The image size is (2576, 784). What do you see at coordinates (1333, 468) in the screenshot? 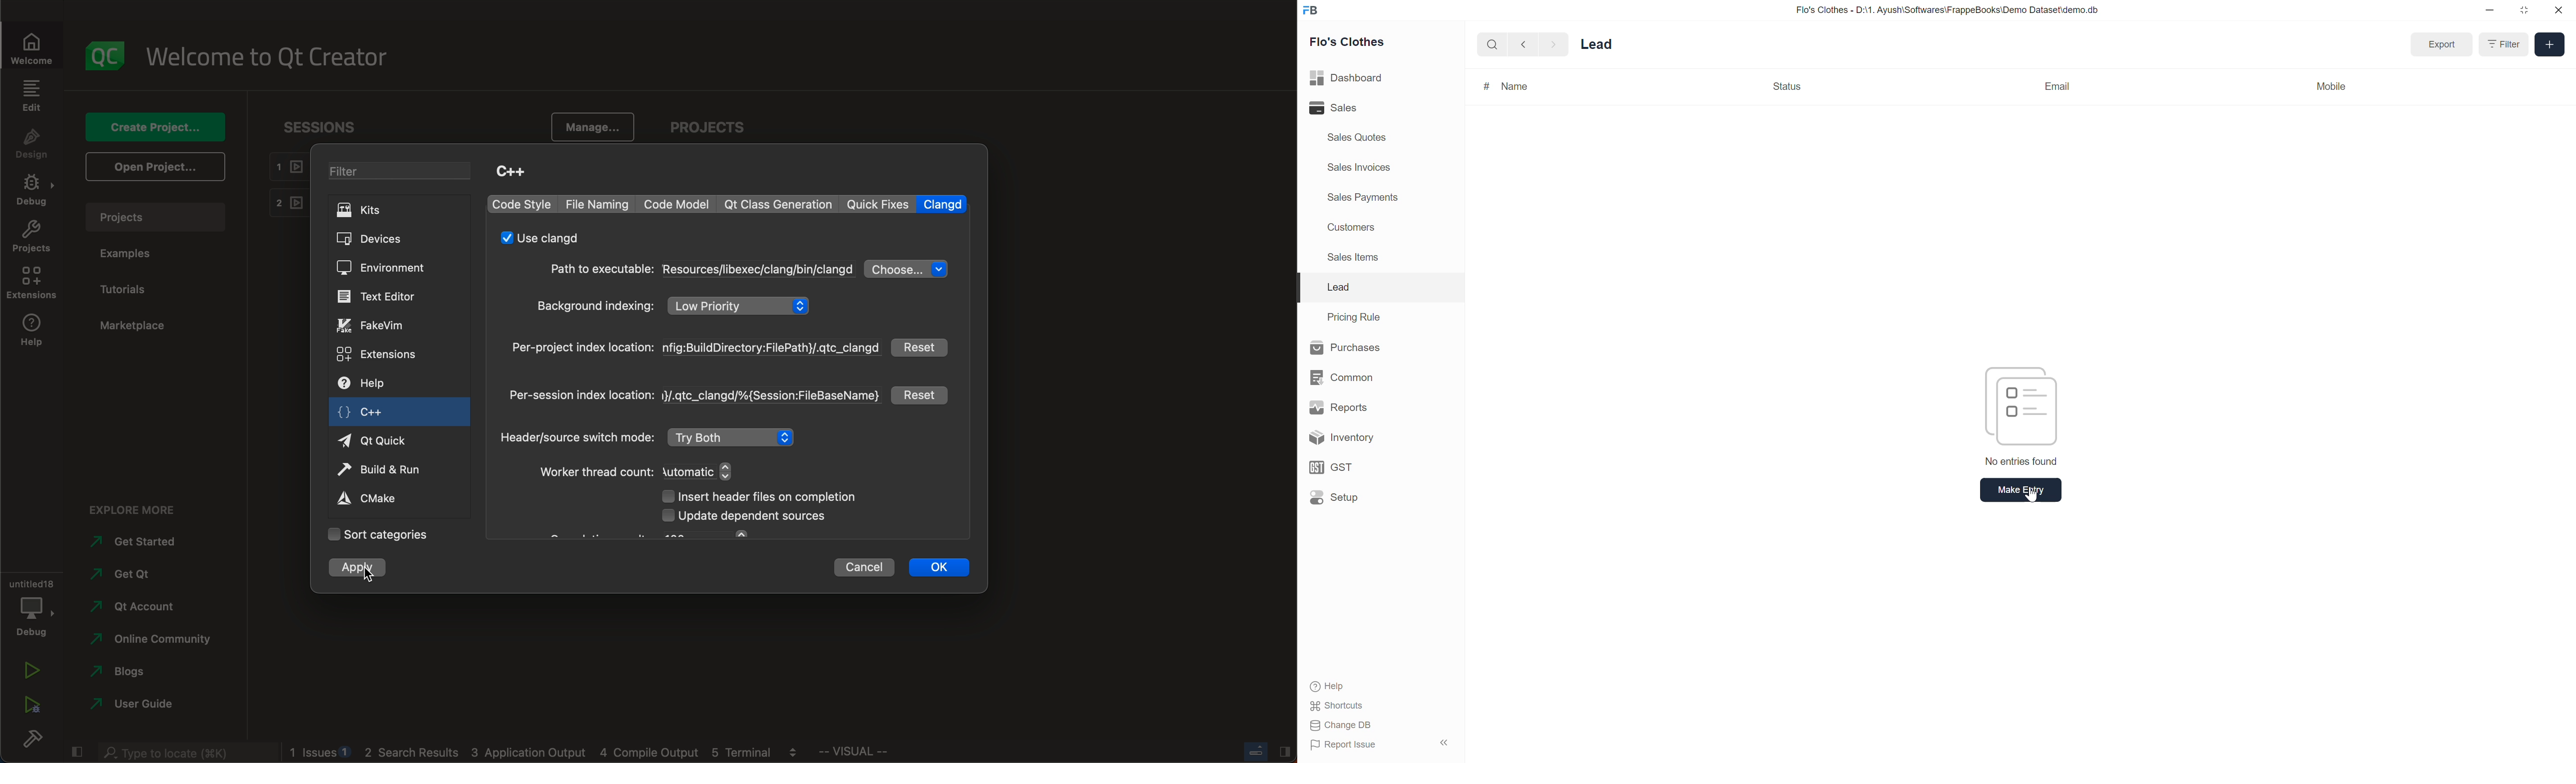
I see `GST` at bounding box center [1333, 468].